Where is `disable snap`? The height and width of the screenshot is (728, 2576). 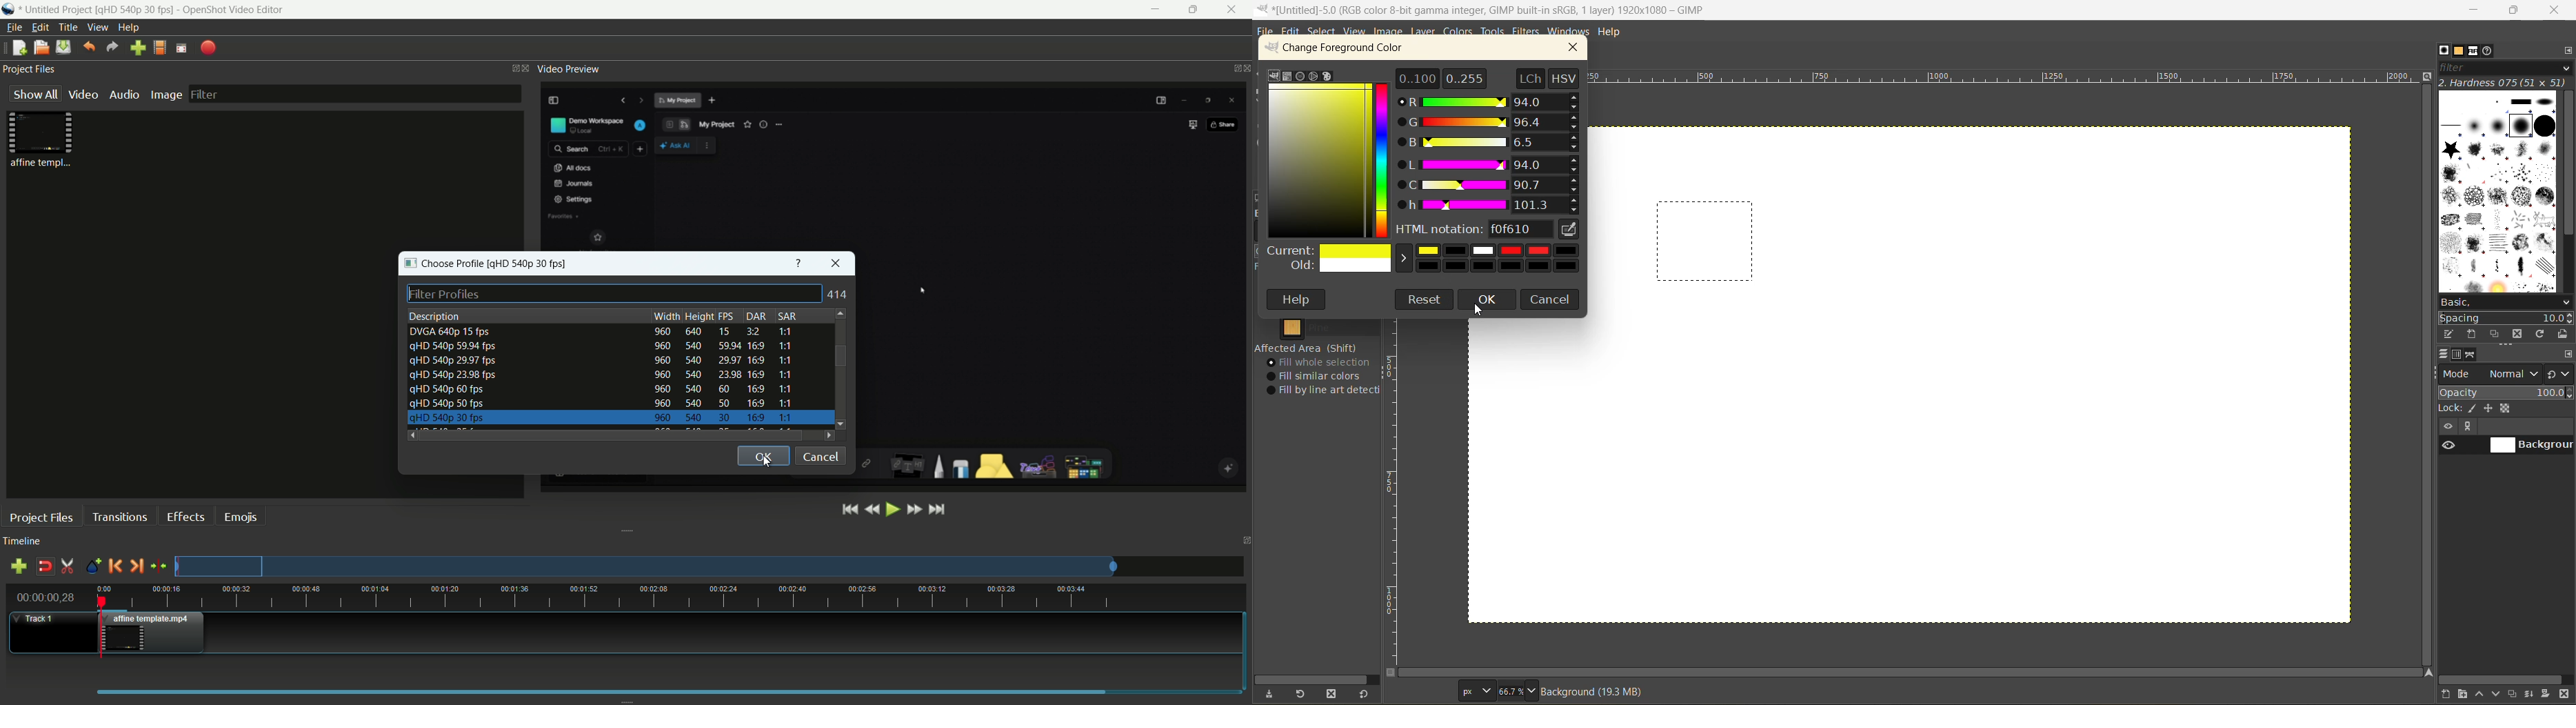
disable snap is located at coordinates (44, 566).